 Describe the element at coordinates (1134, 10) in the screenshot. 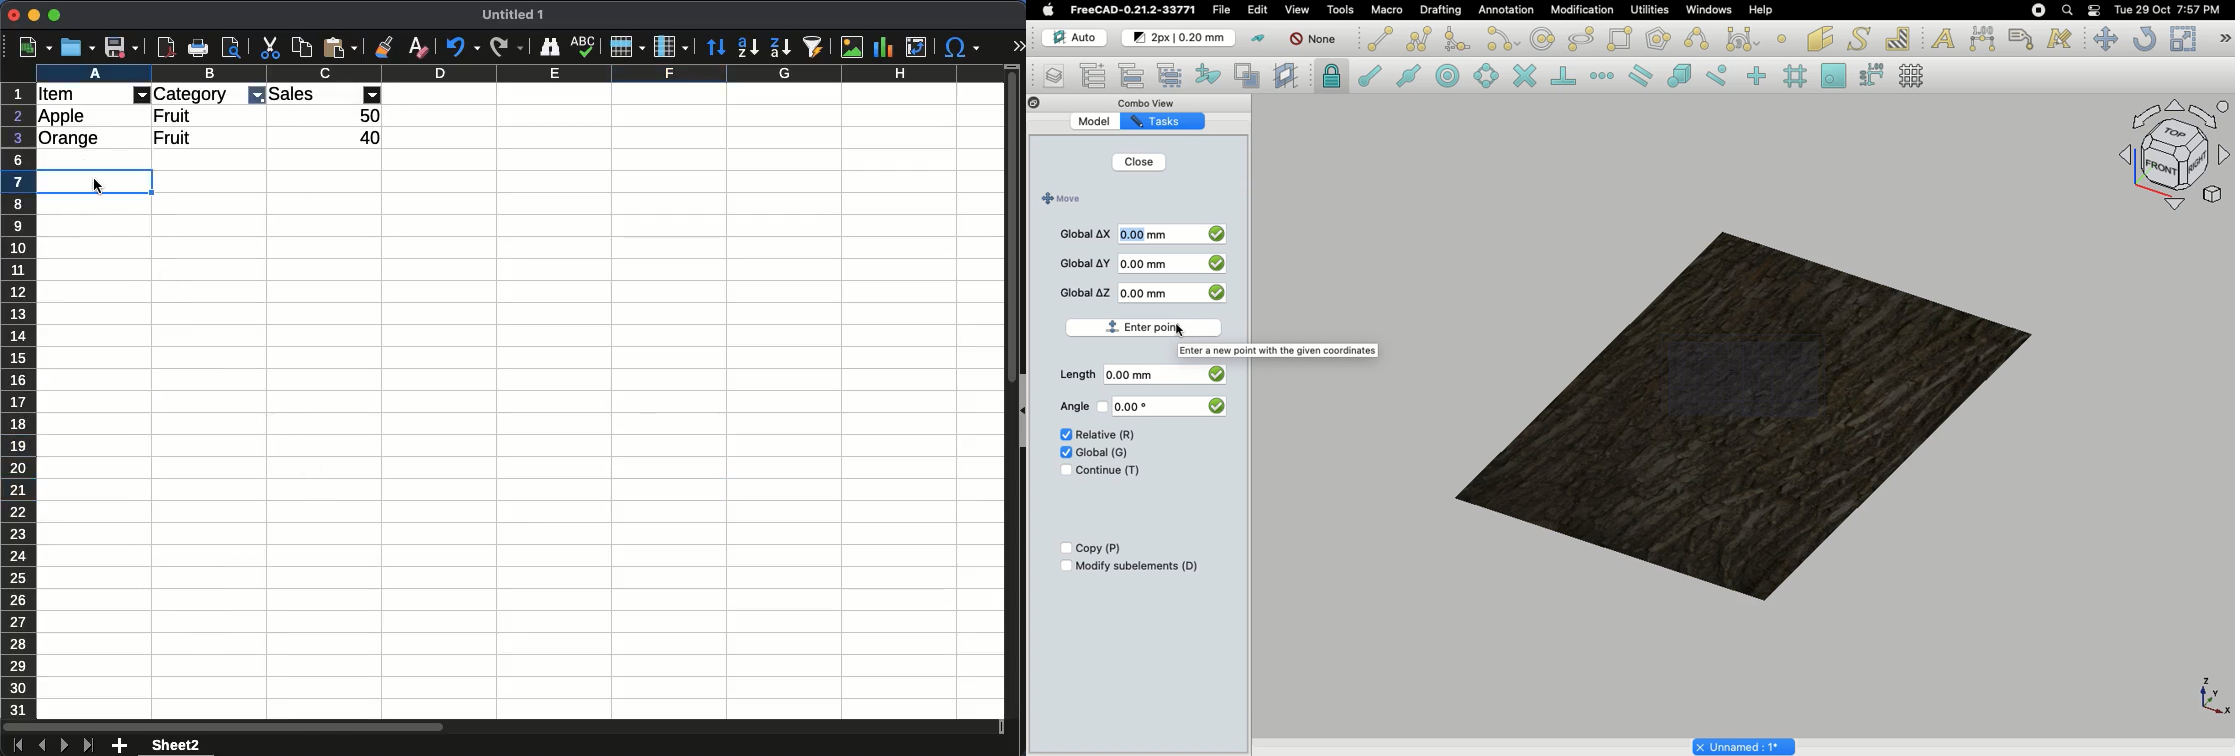

I see `FreeCAD` at that location.